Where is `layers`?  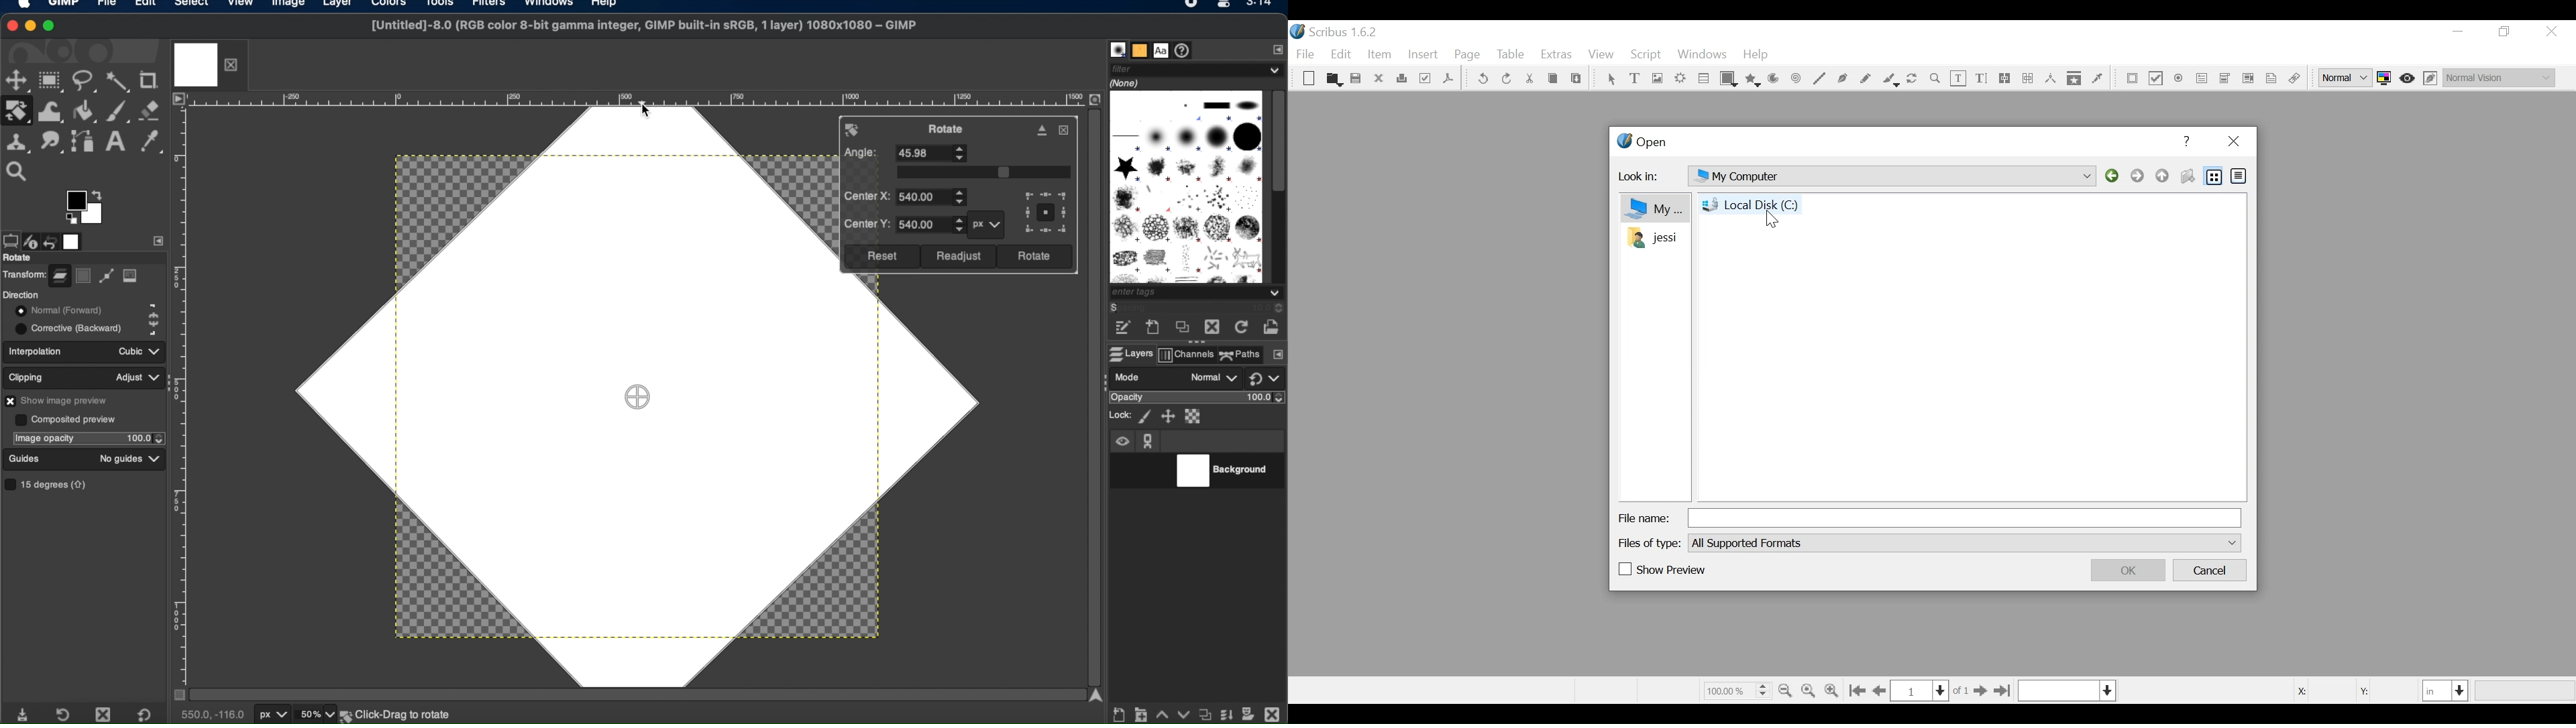
layers is located at coordinates (1128, 354).